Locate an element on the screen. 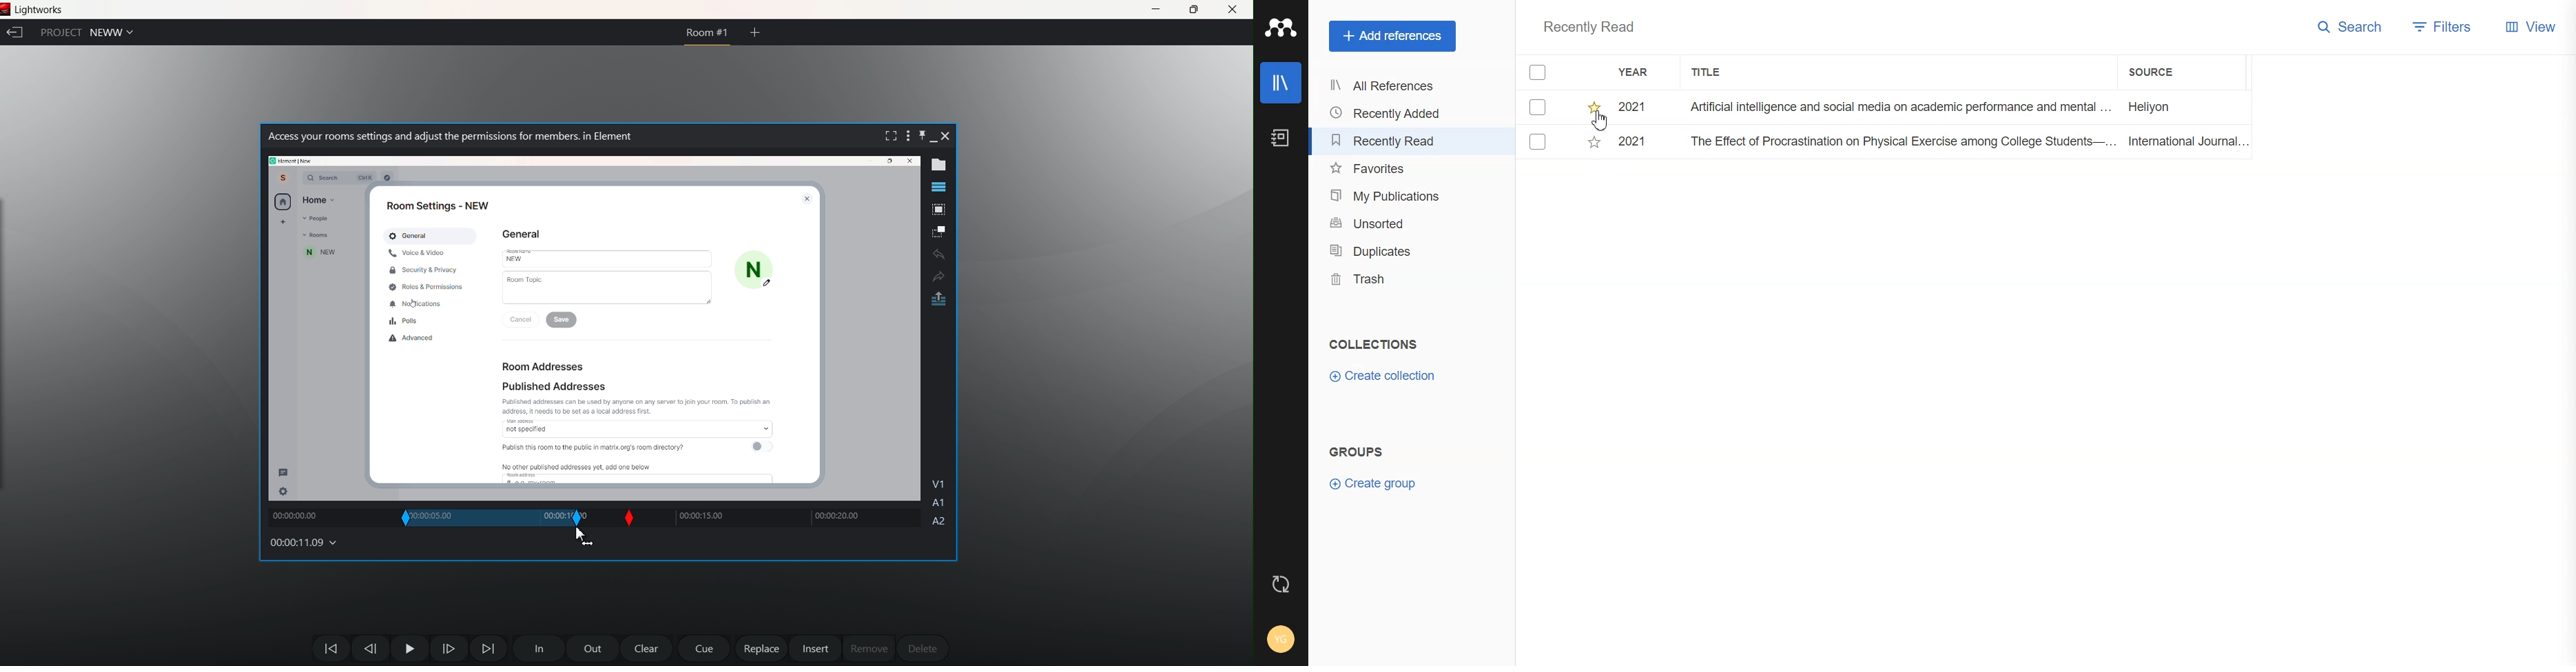 The width and height of the screenshot is (2576, 672). Year is located at coordinates (1641, 72).